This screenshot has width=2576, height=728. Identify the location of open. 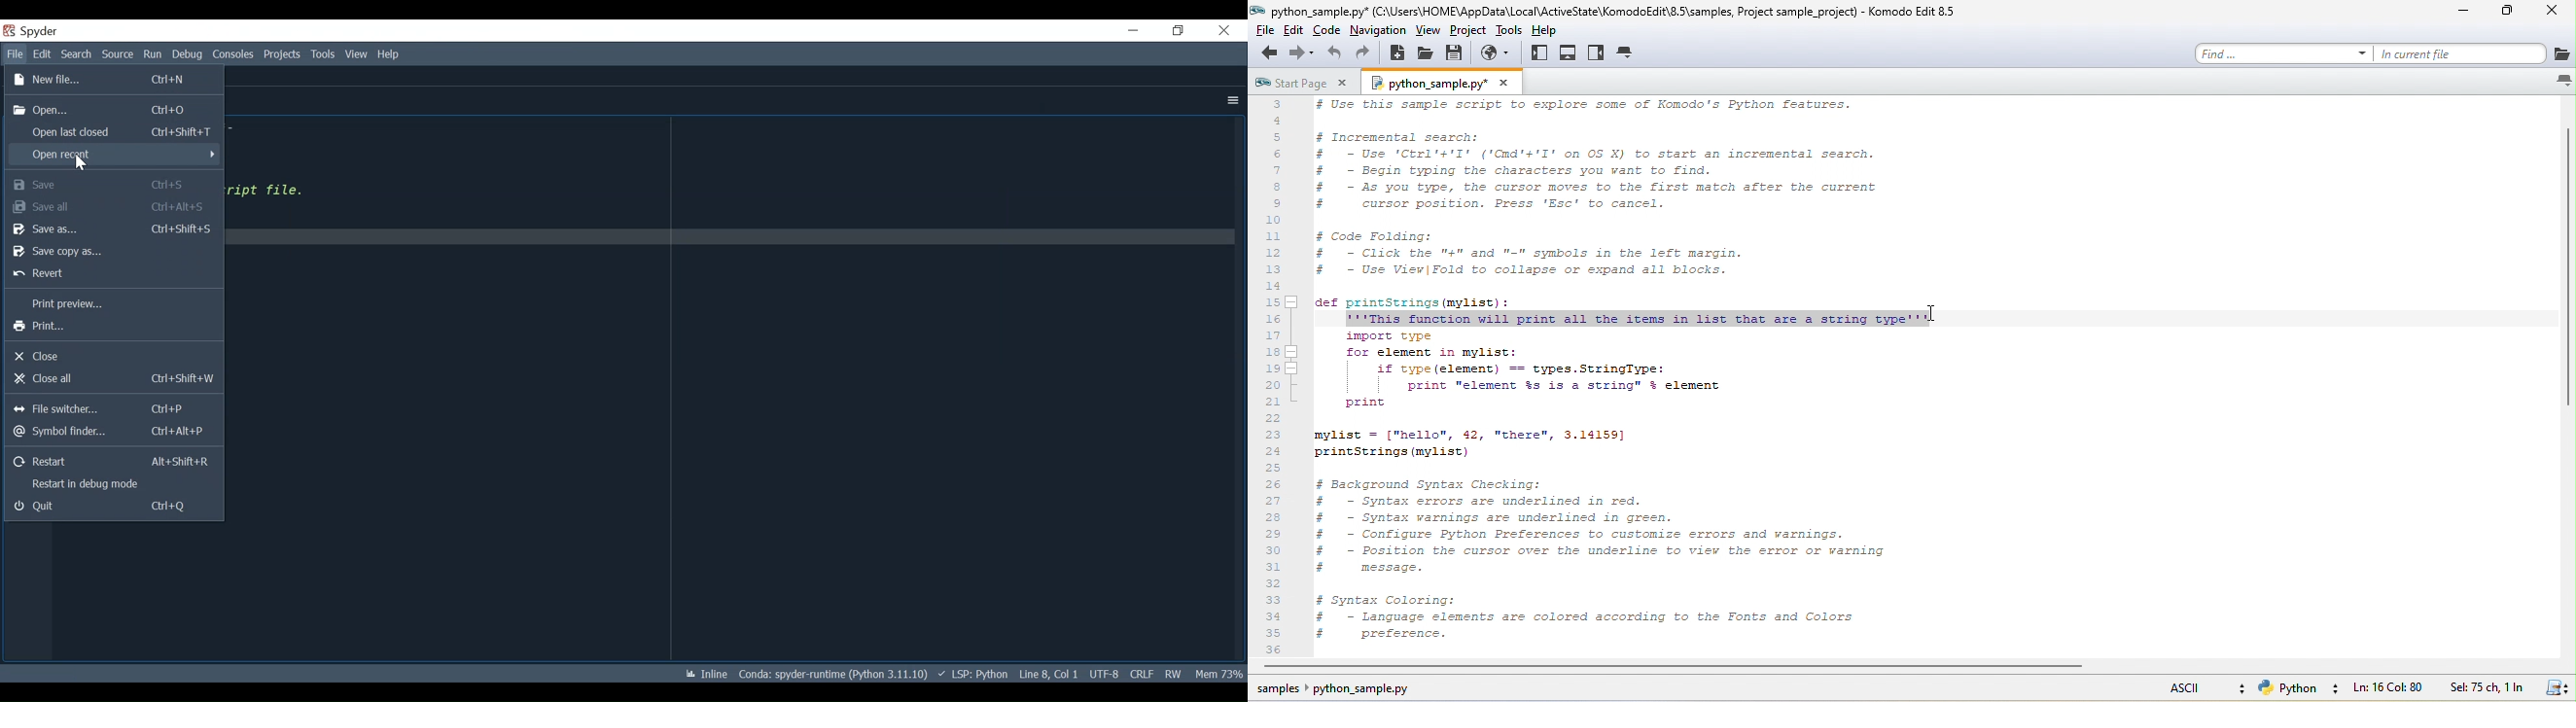
(1427, 54).